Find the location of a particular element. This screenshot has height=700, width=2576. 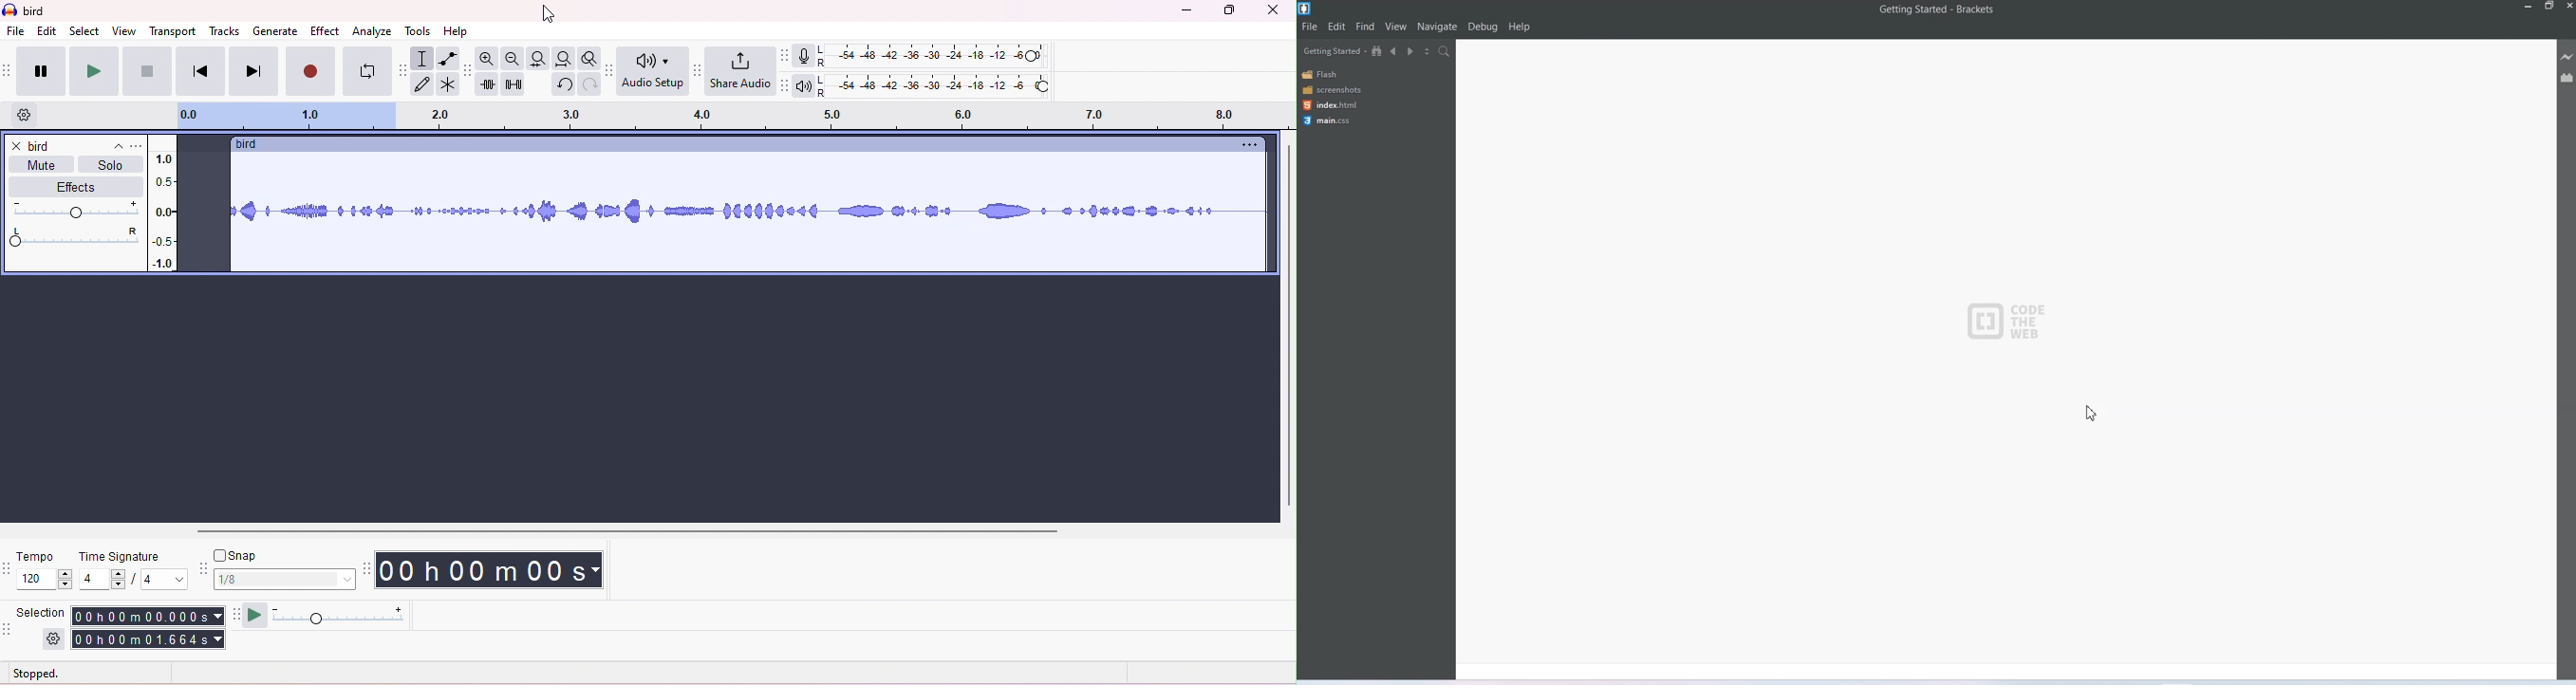

Screenshots is located at coordinates (1331, 90).